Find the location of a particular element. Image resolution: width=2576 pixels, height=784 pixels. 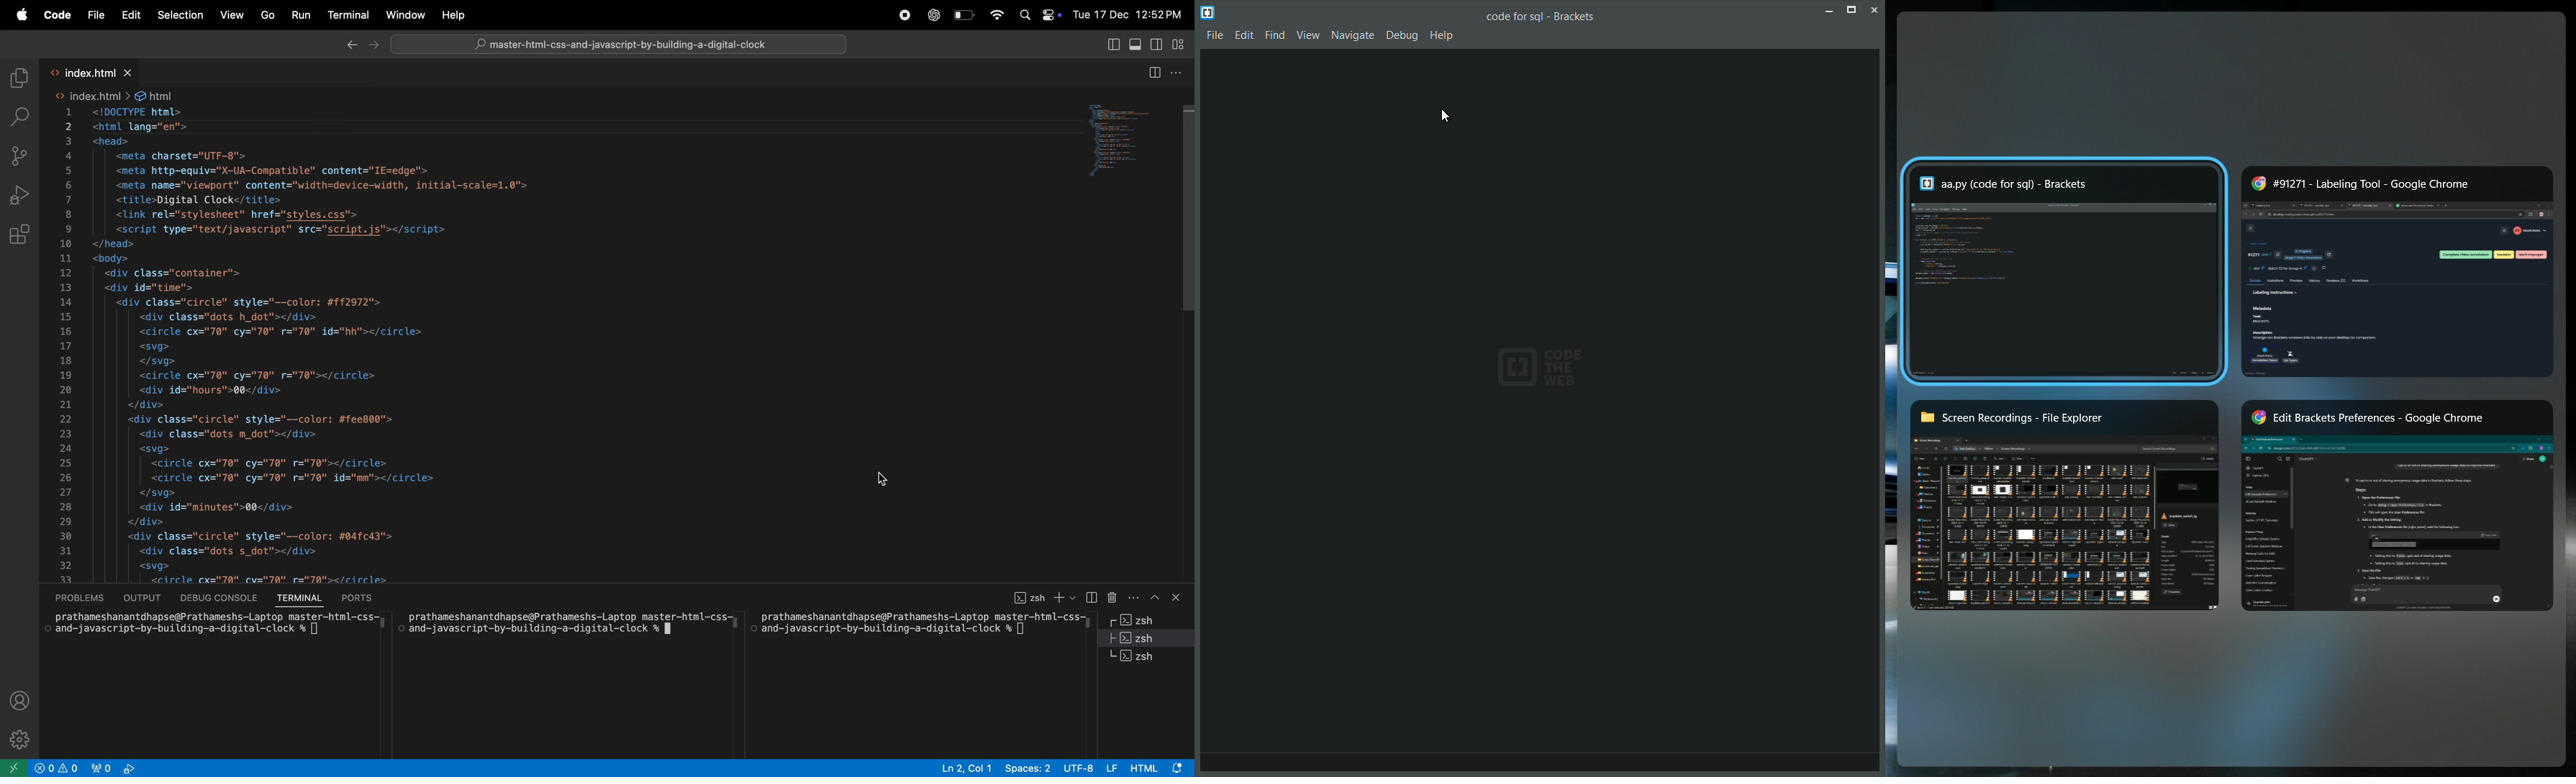

open remote is located at coordinates (16, 768).